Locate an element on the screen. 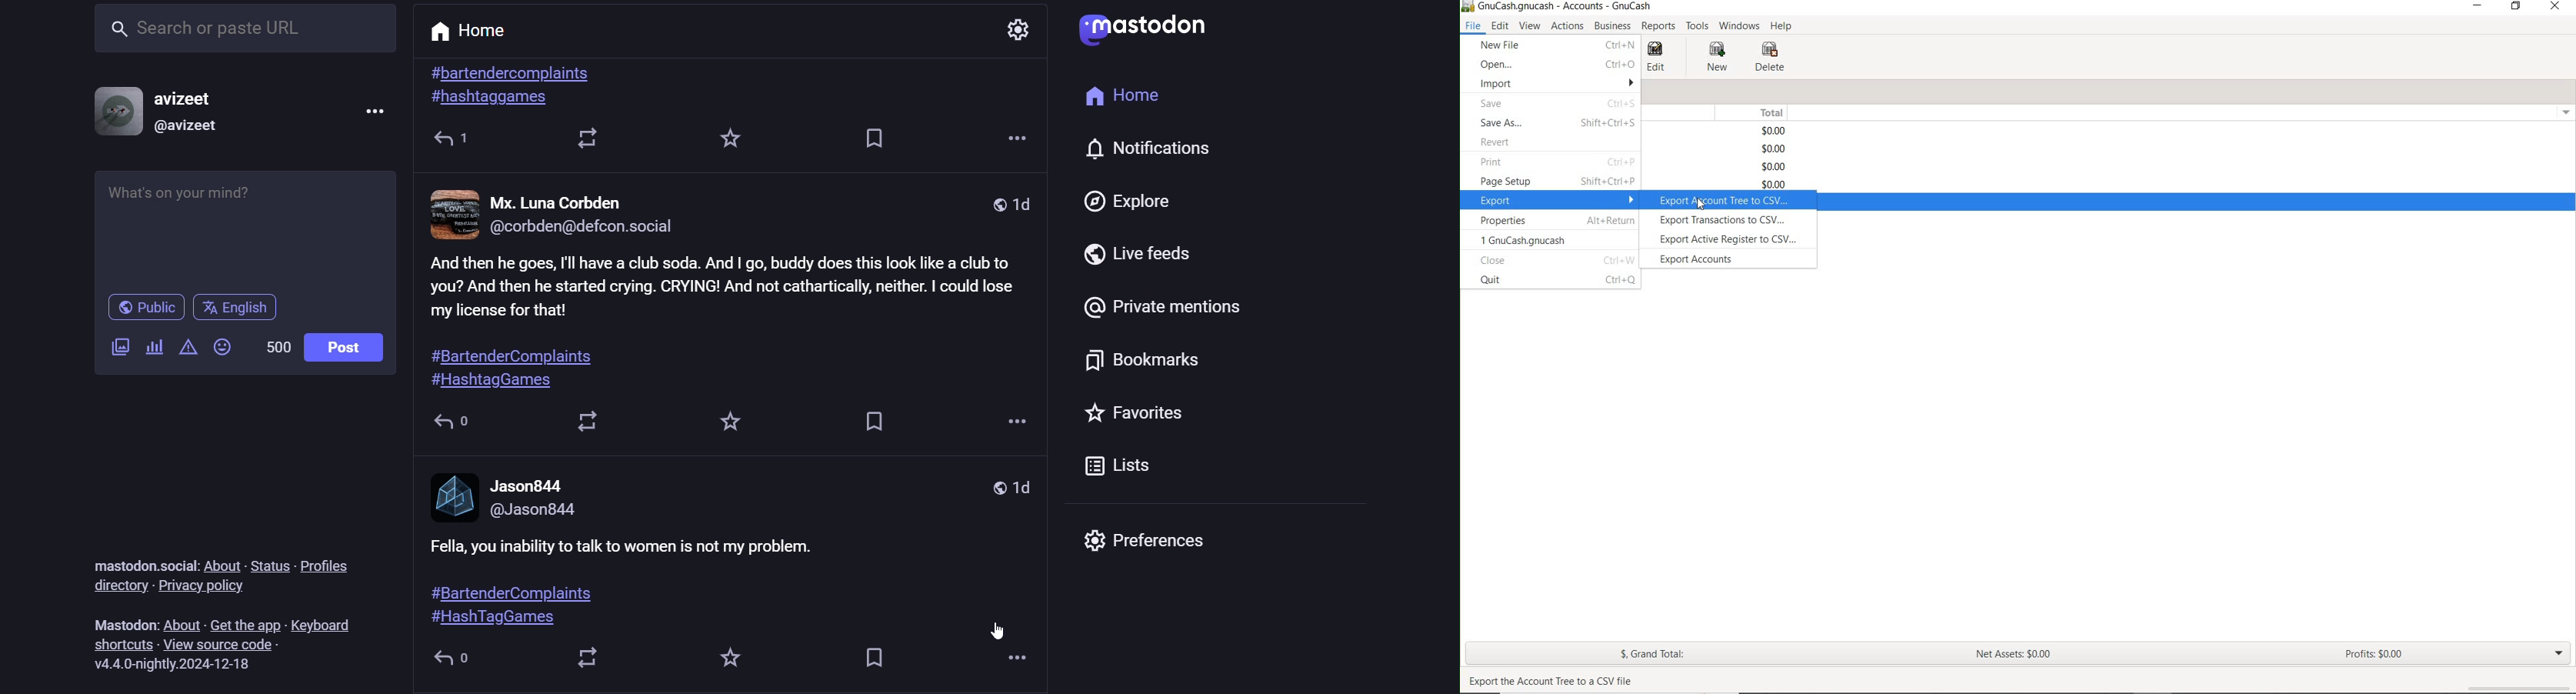  GRAND TOTAL is located at coordinates (1652, 655).